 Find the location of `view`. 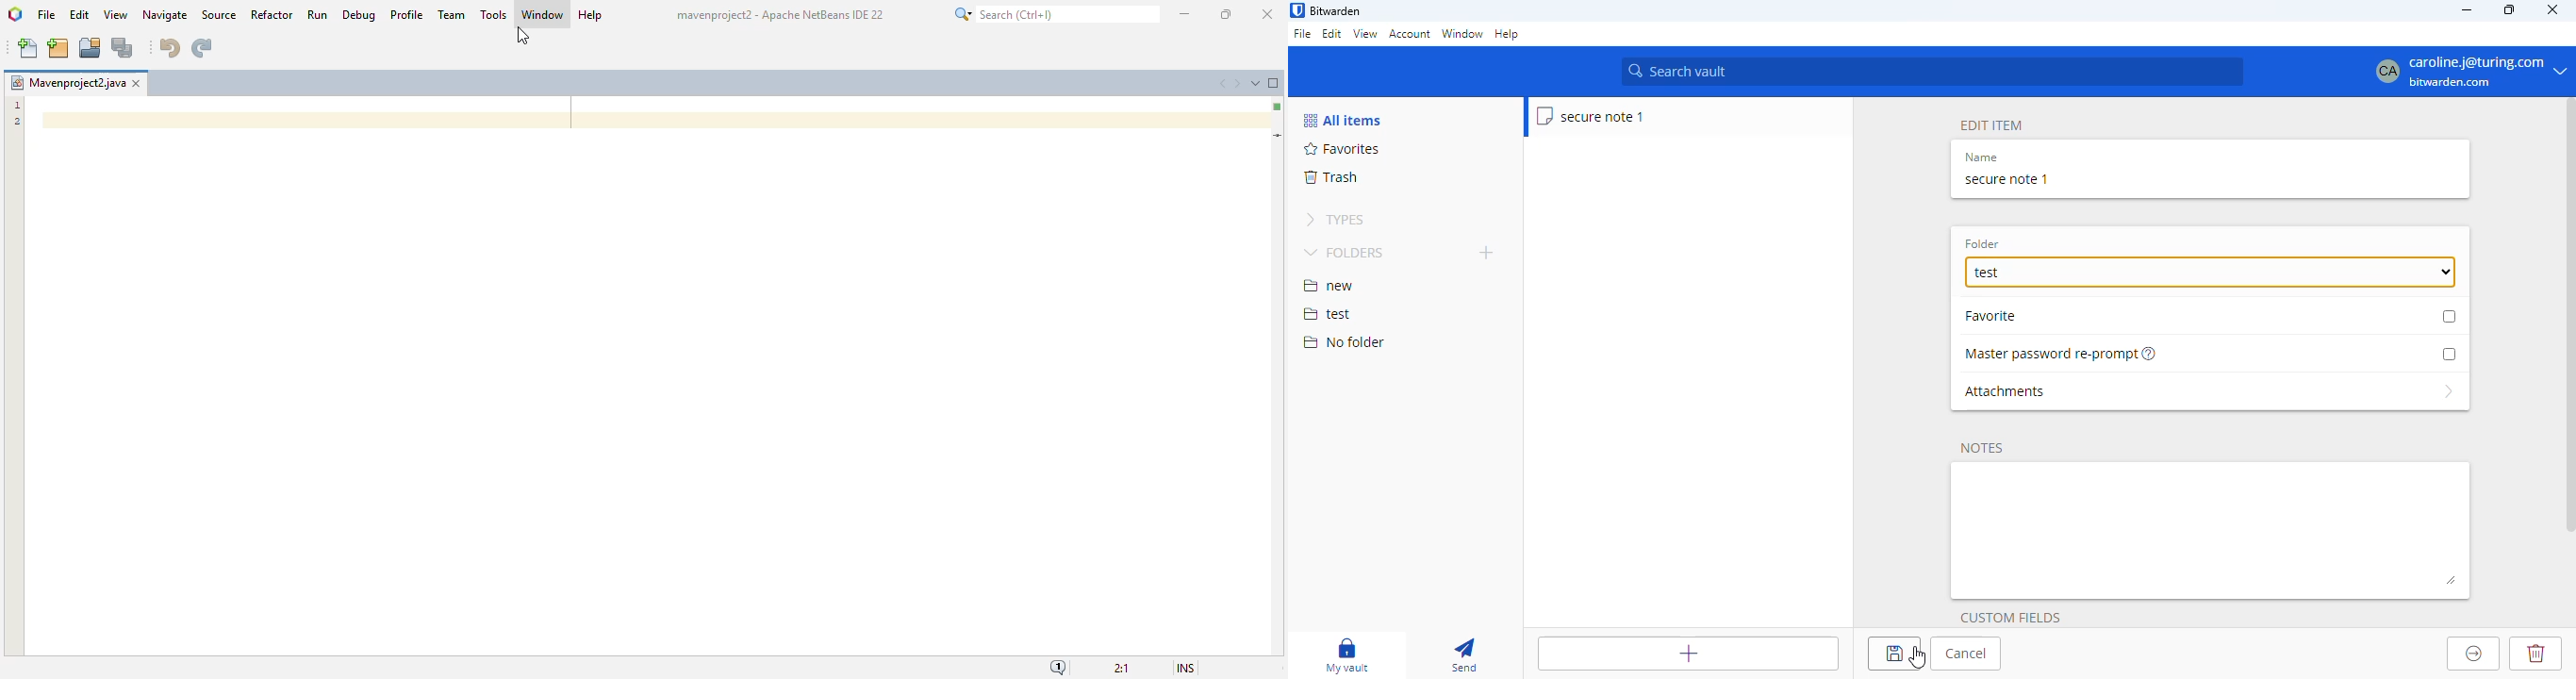

view is located at coordinates (1364, 33).